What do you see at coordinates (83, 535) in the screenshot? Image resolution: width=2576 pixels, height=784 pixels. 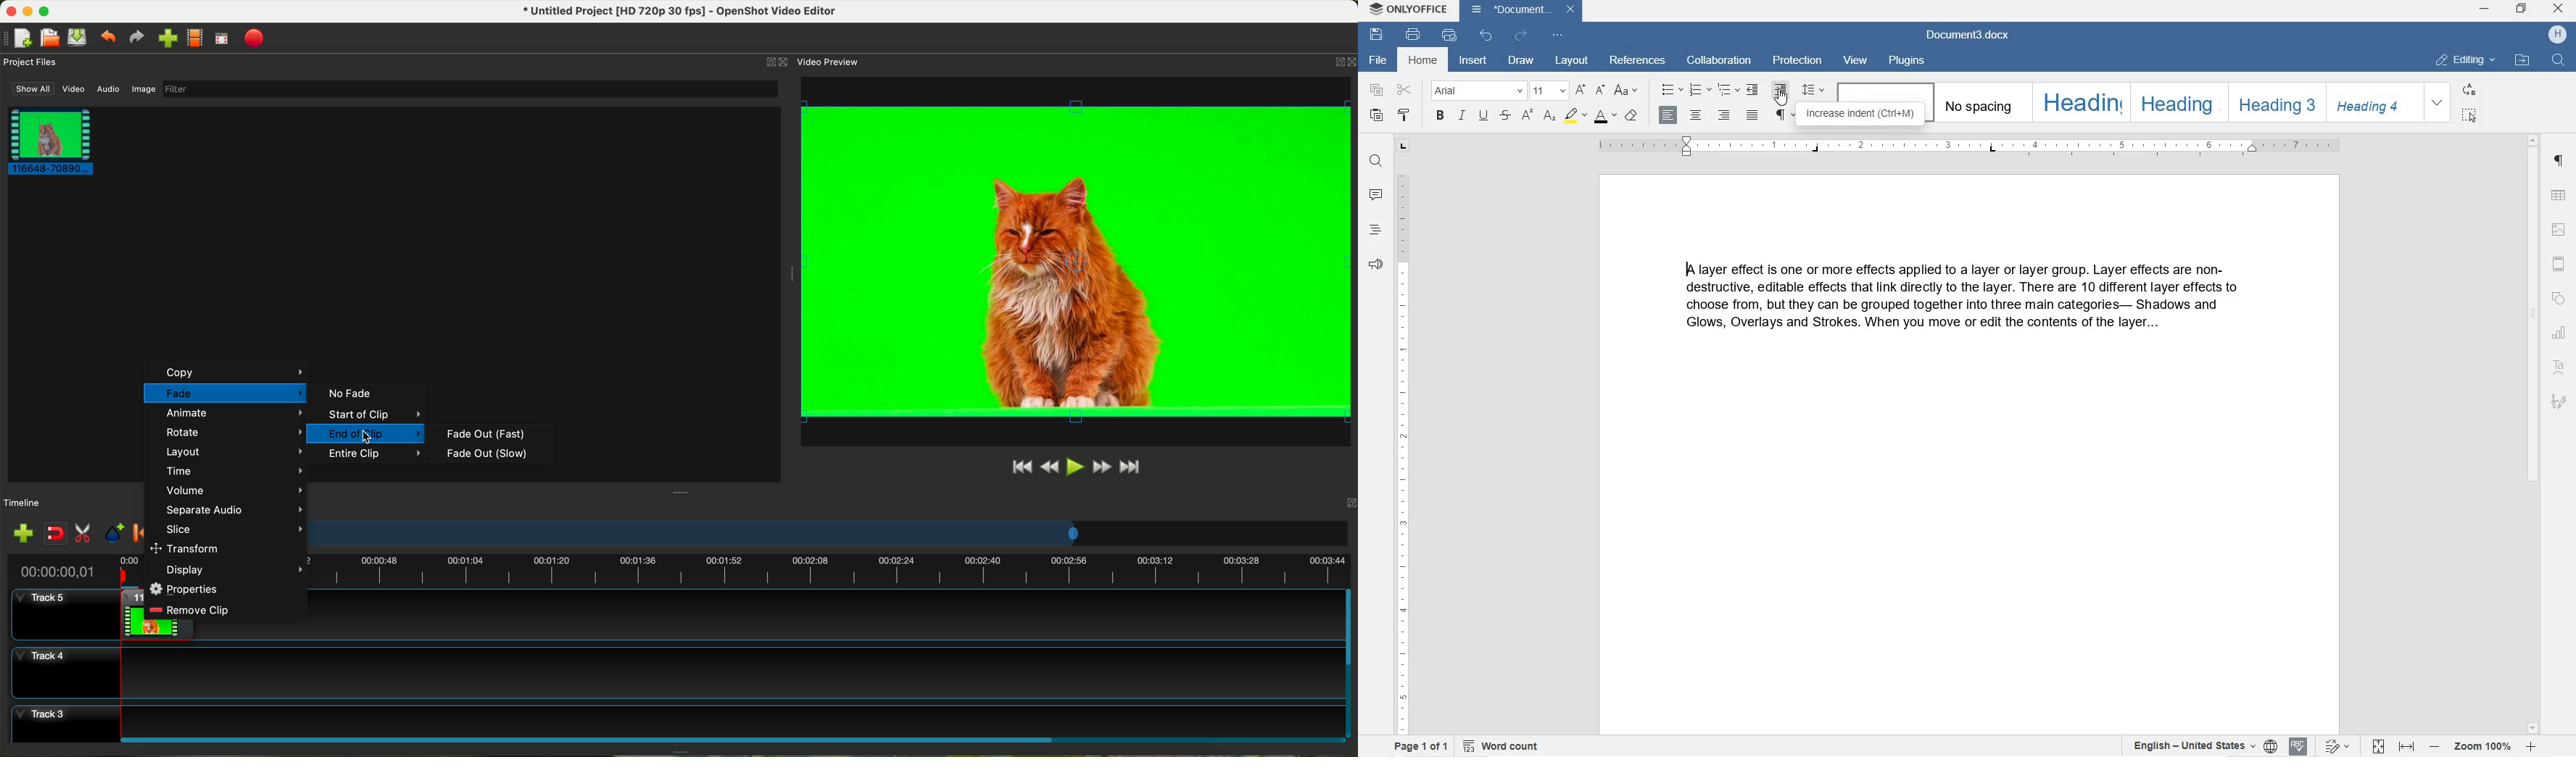 I see `enable razor` at bounding box center [83, 535].